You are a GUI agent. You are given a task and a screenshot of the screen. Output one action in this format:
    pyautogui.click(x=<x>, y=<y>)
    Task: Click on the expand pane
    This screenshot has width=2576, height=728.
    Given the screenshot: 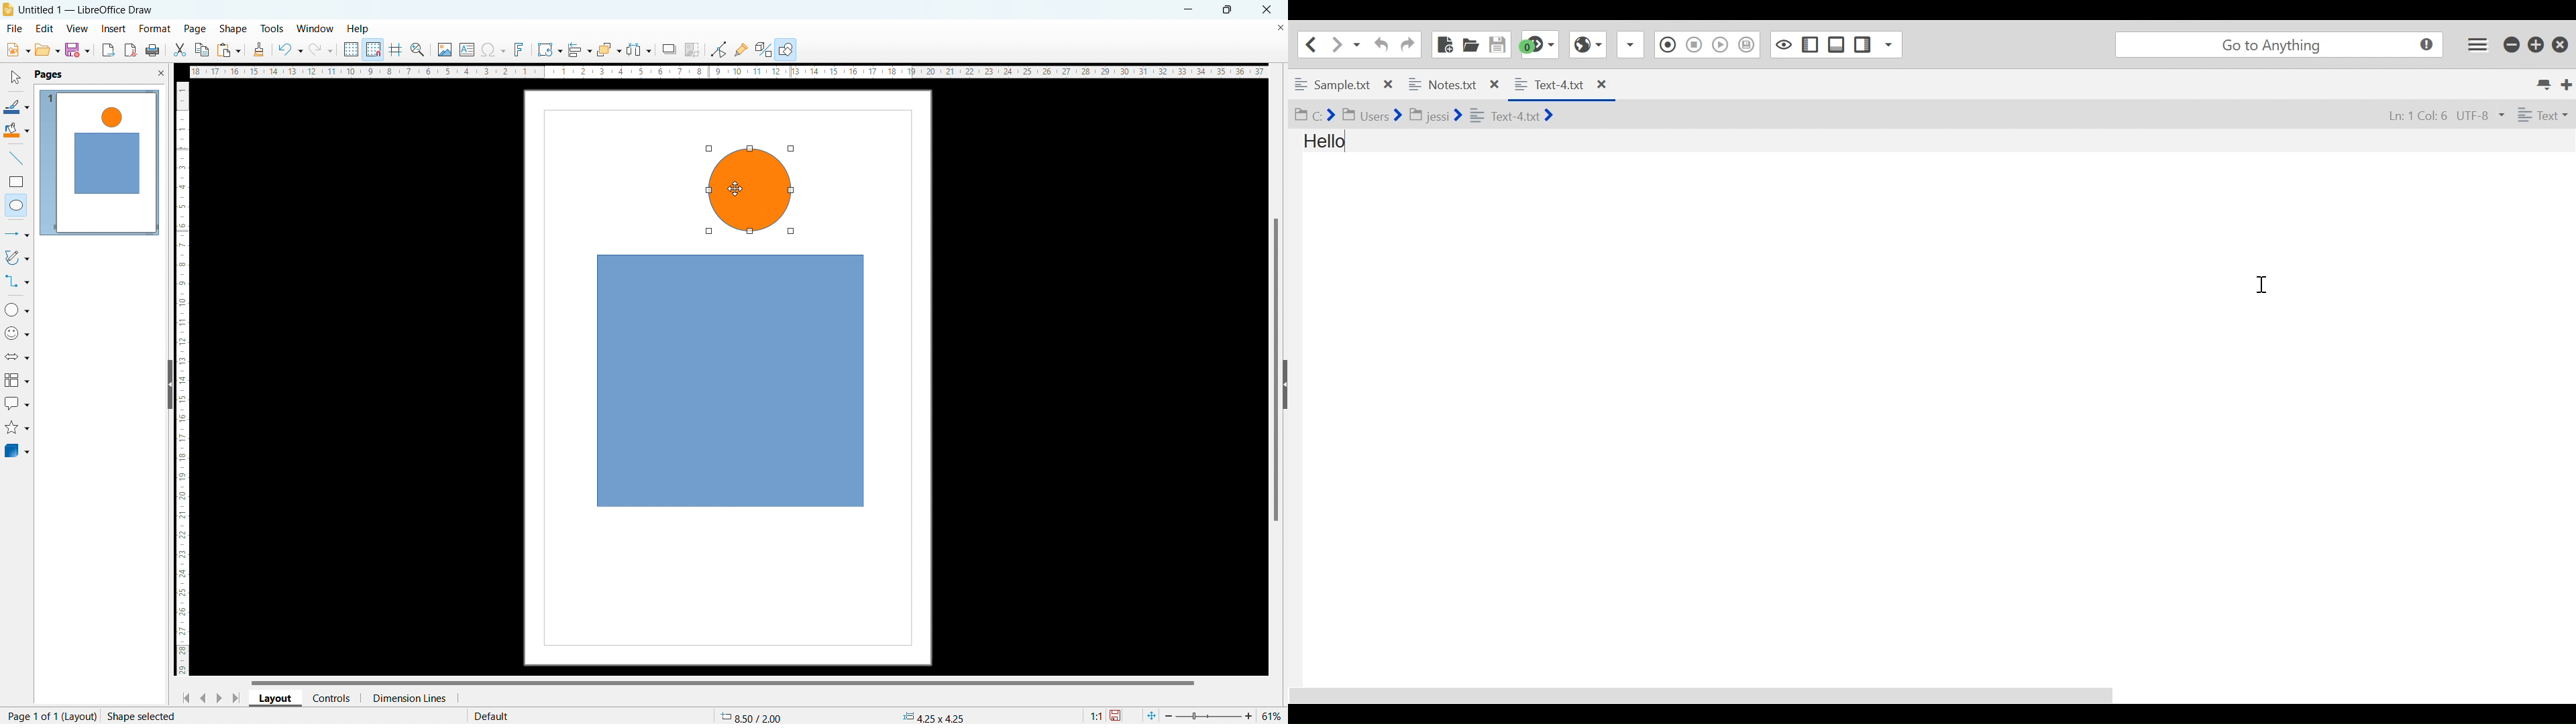 What is the action you would take?
    pyautogui.click(x=1284, y=385)
    